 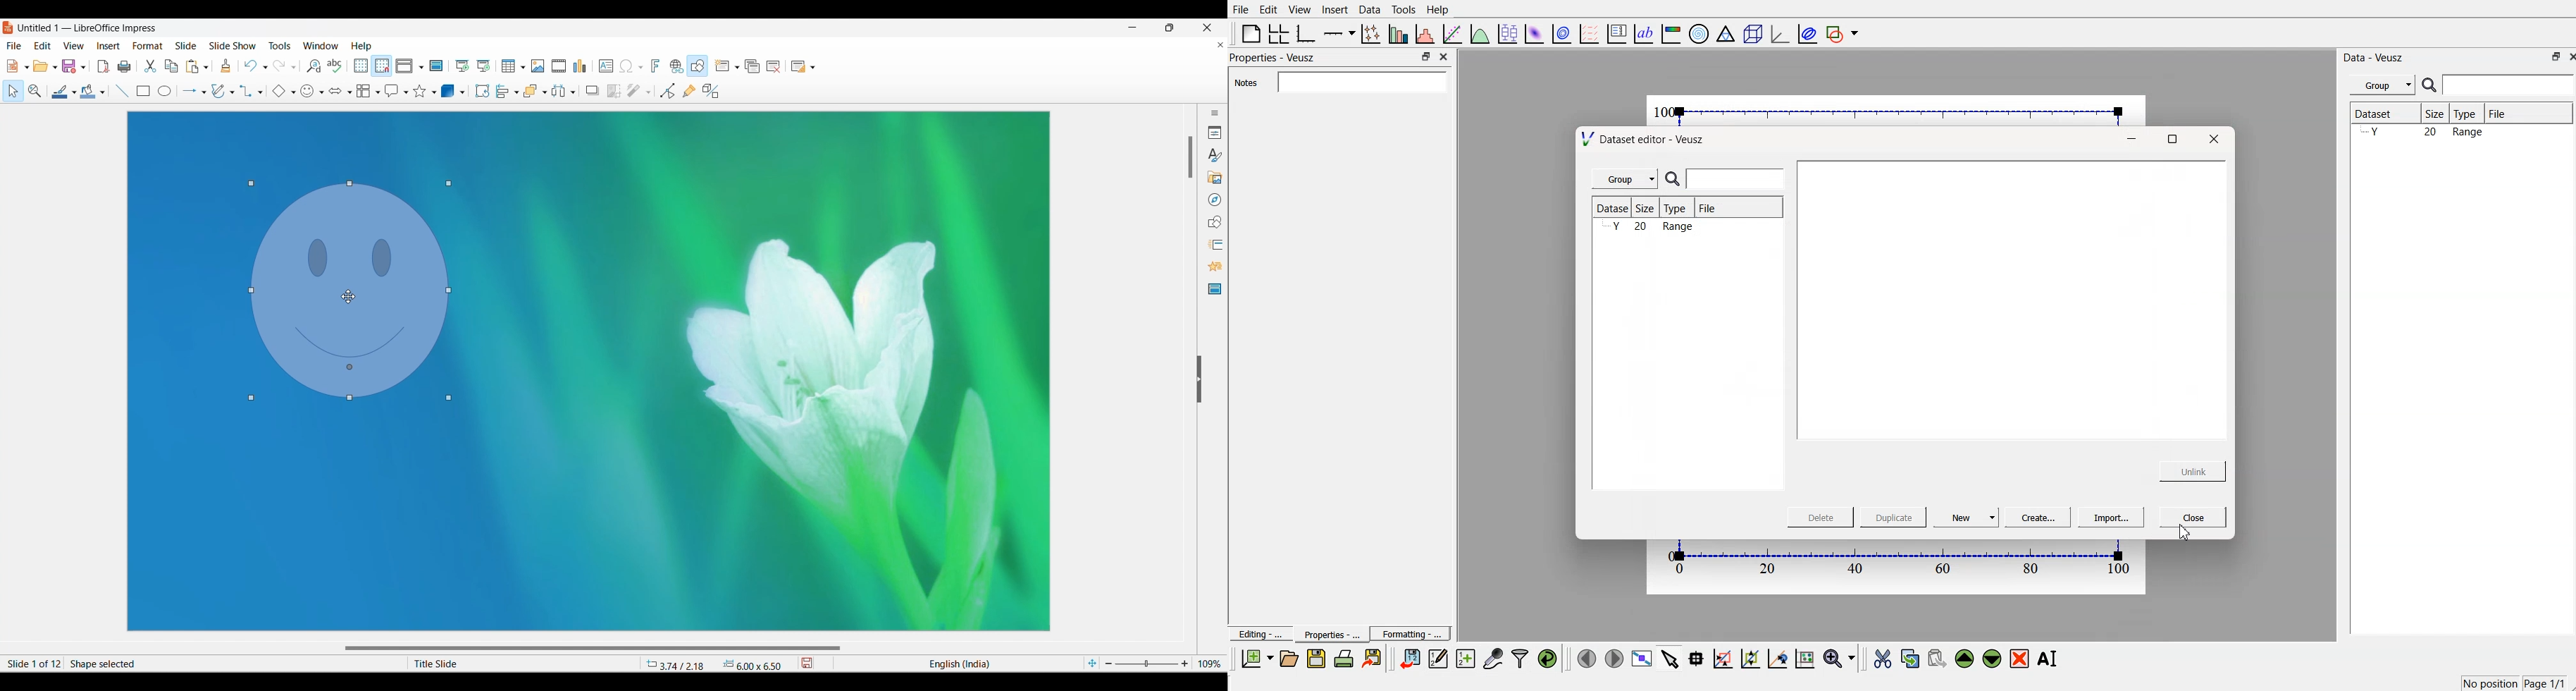 I want to click on Master slides, so click(x=1215, y=289).